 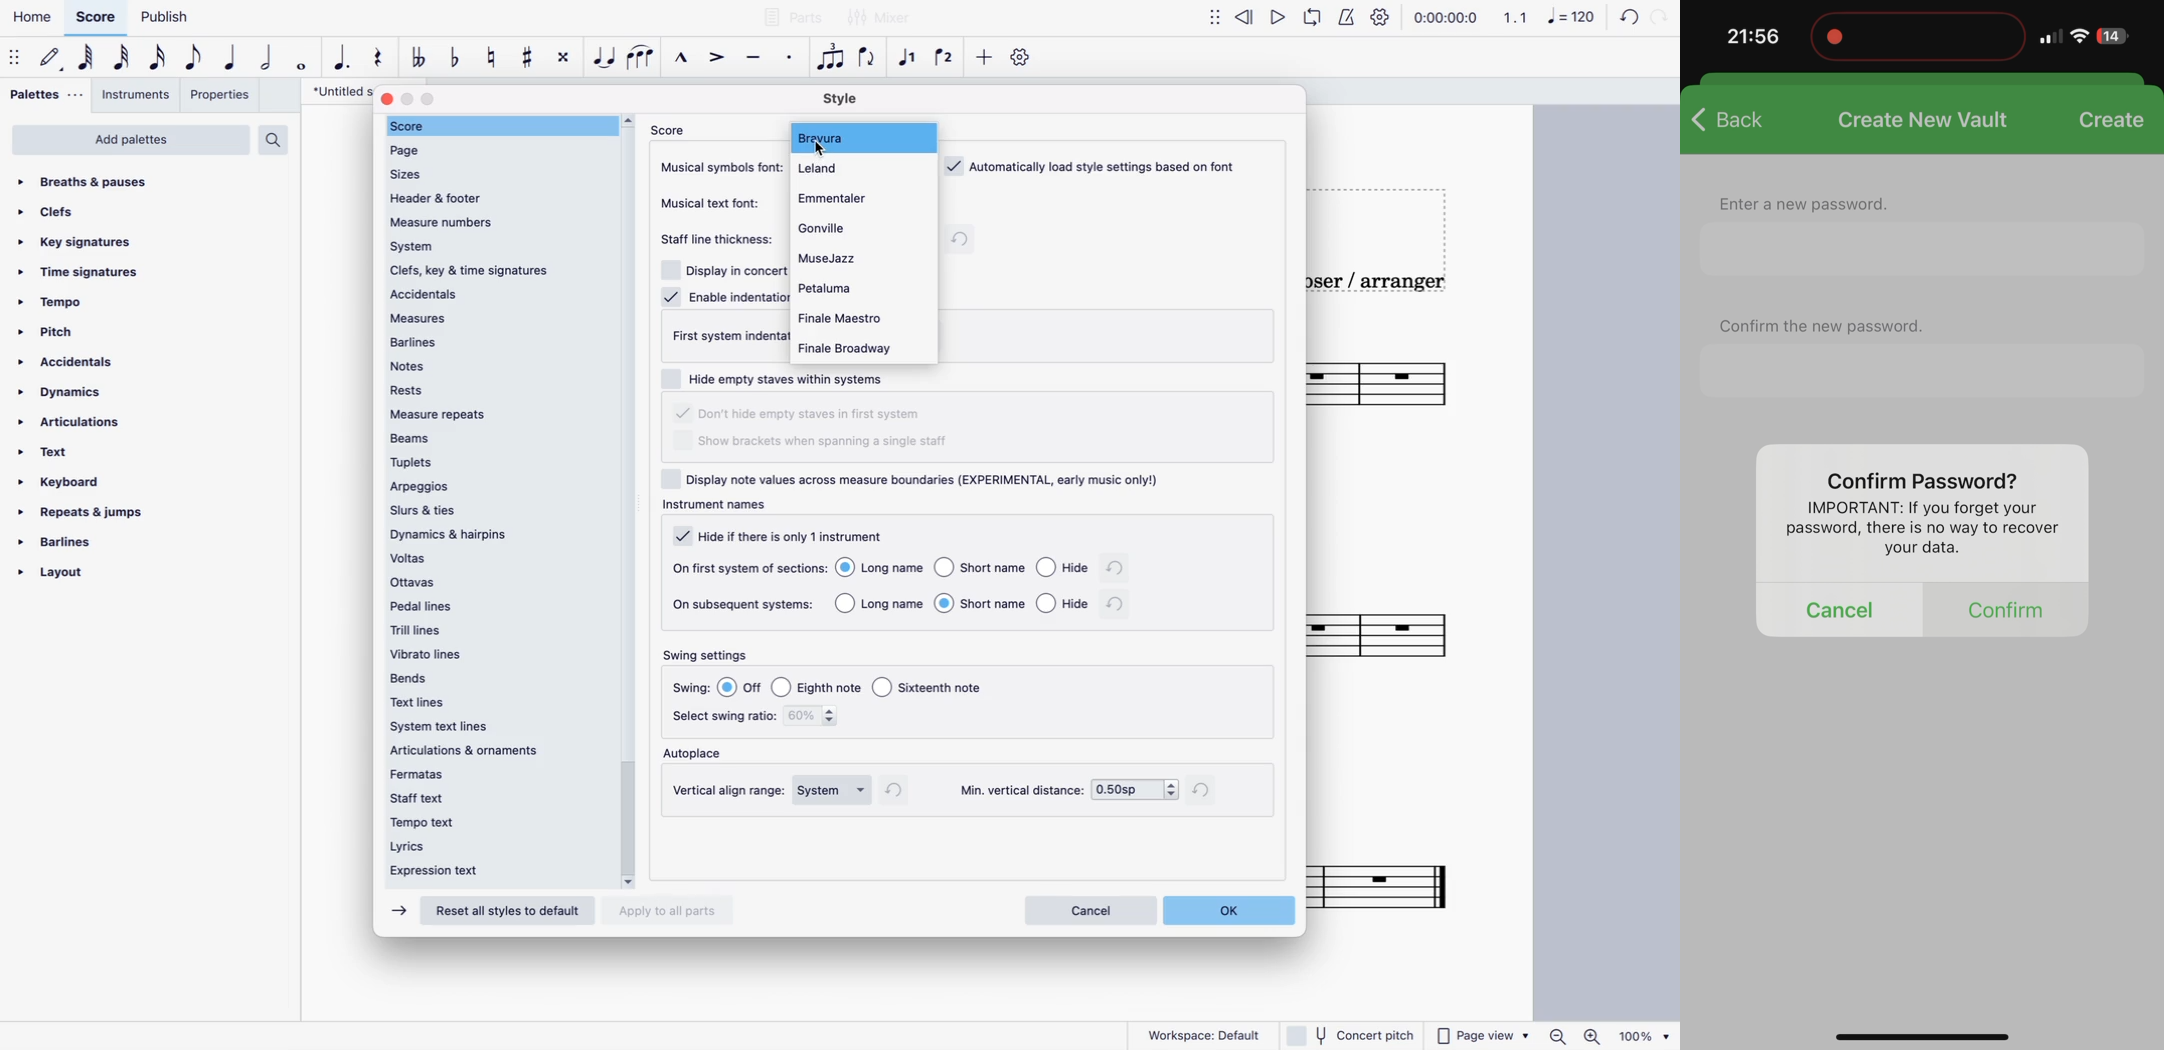 I want to click on articulations & ornaments, so click(x=493, y=751).